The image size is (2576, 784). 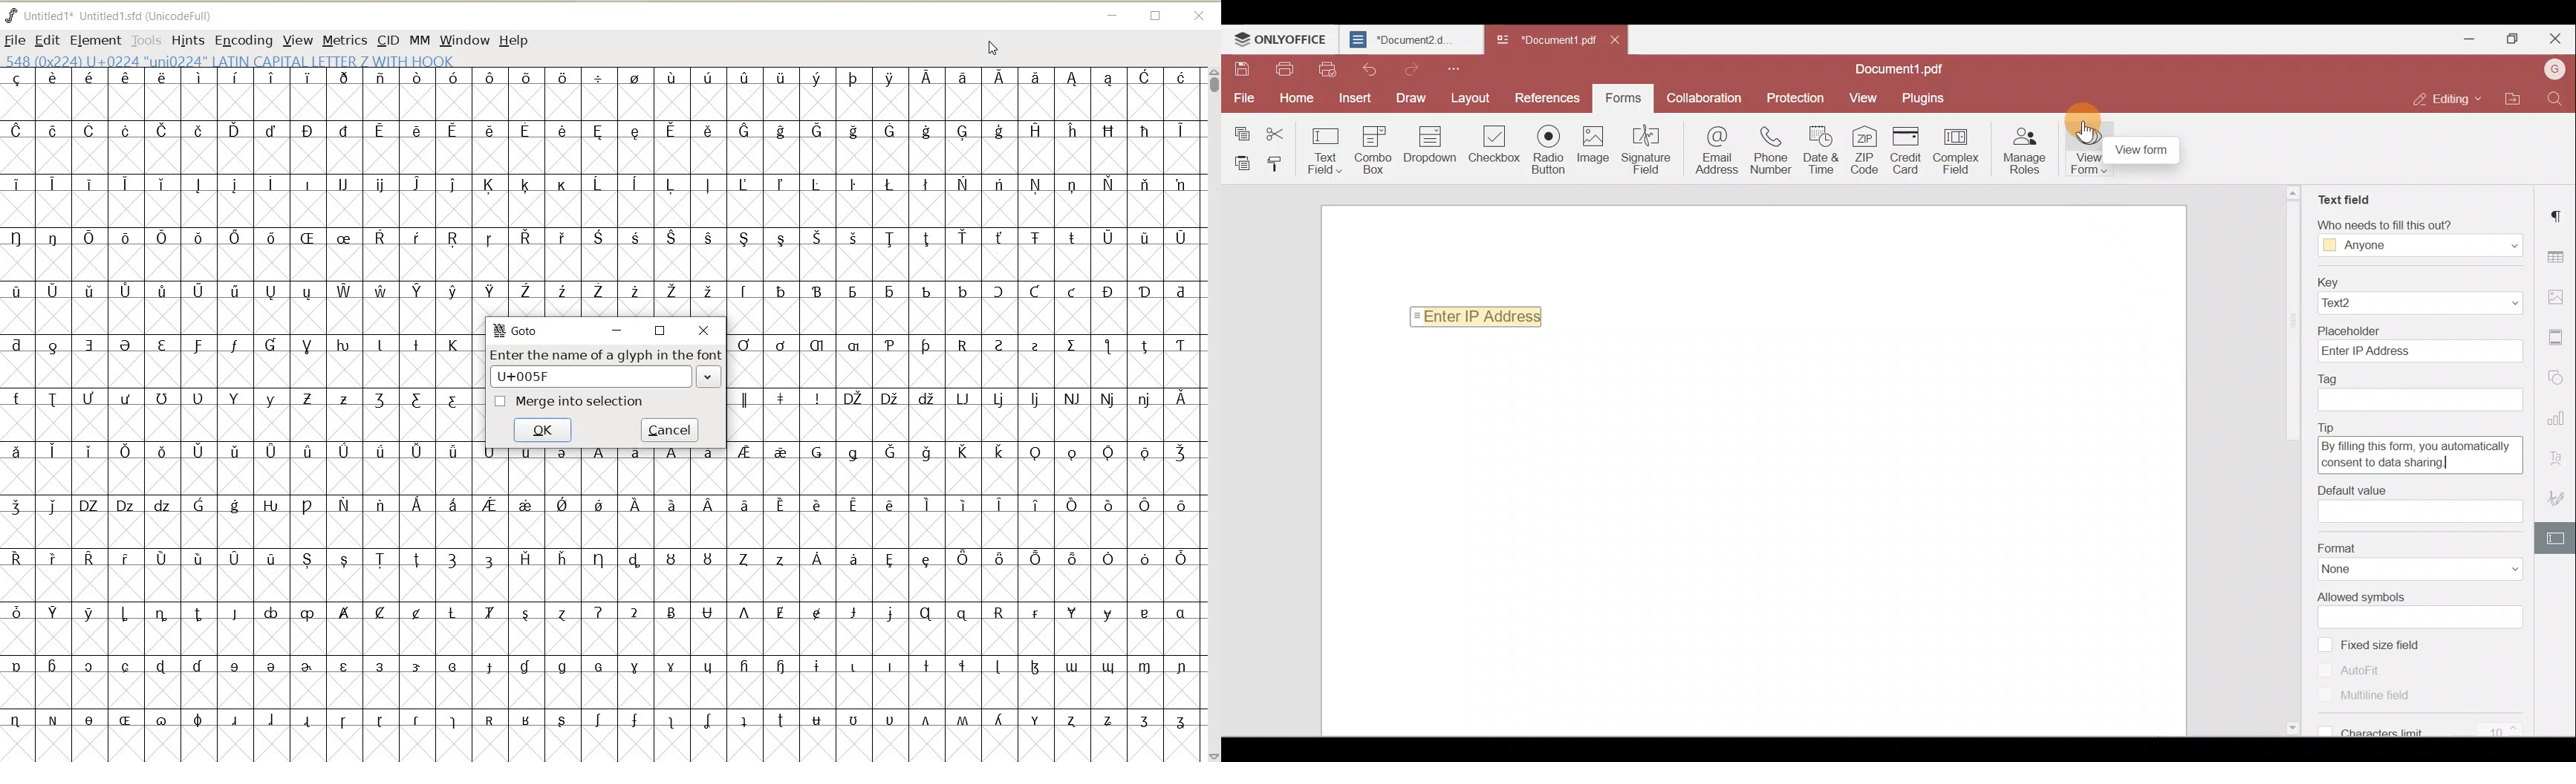 I want to click on Untitled1*Untitled1.sfd (UnicodeFull), so click(x=121, y=16).